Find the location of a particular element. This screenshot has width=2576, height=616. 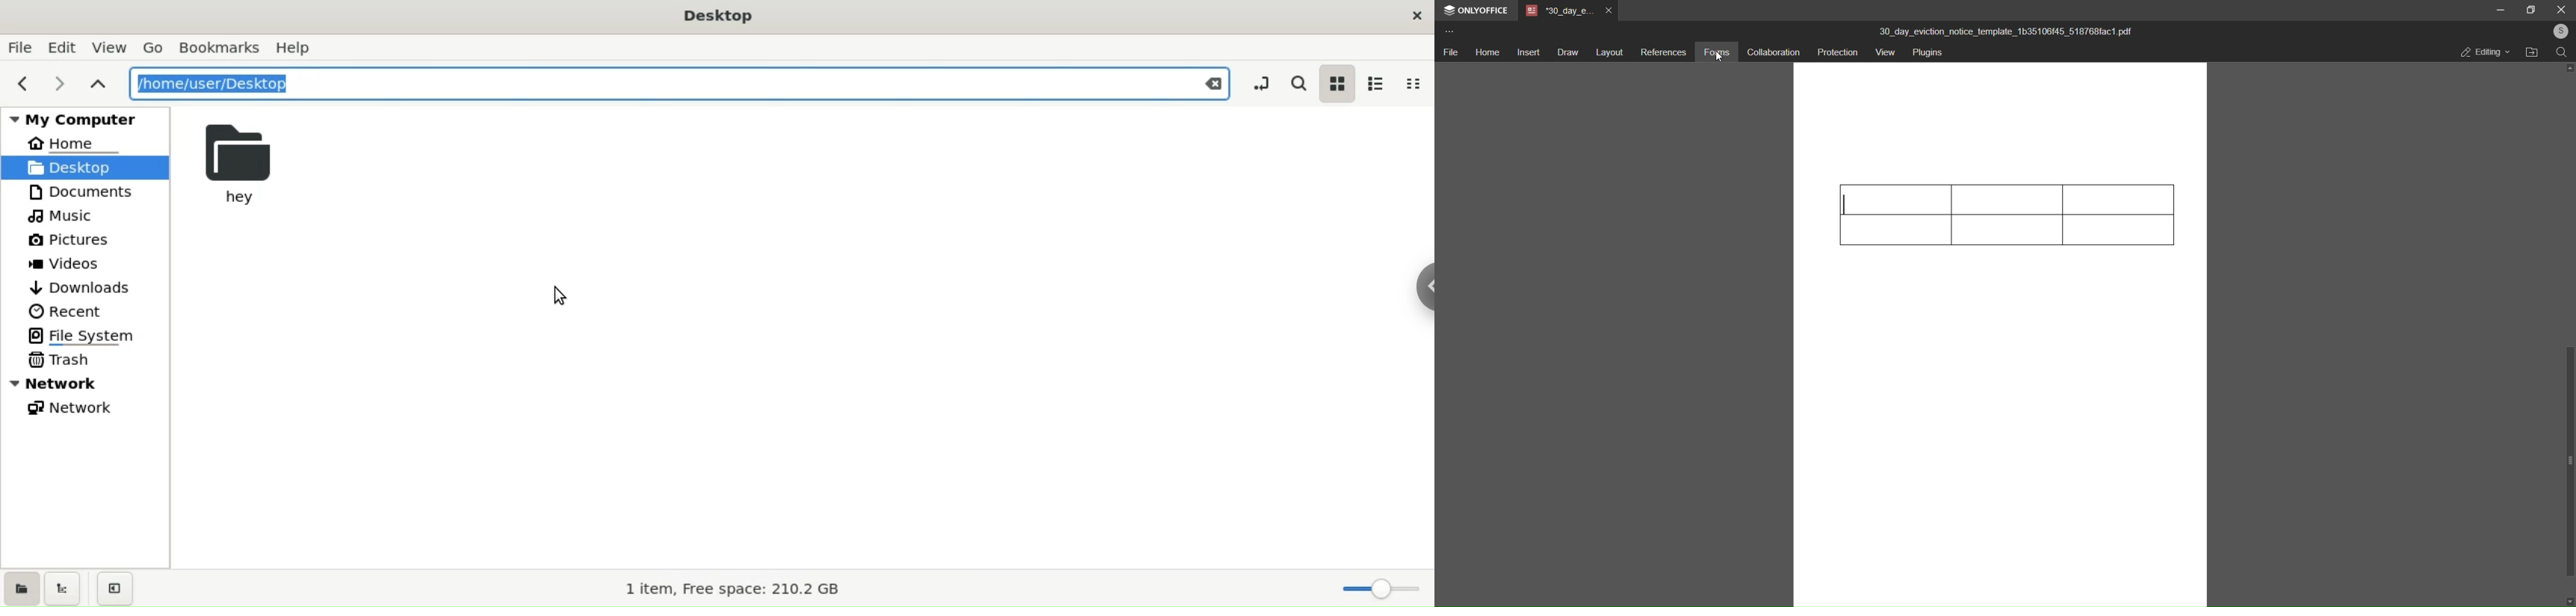

network is located at coordinates (75, 410).